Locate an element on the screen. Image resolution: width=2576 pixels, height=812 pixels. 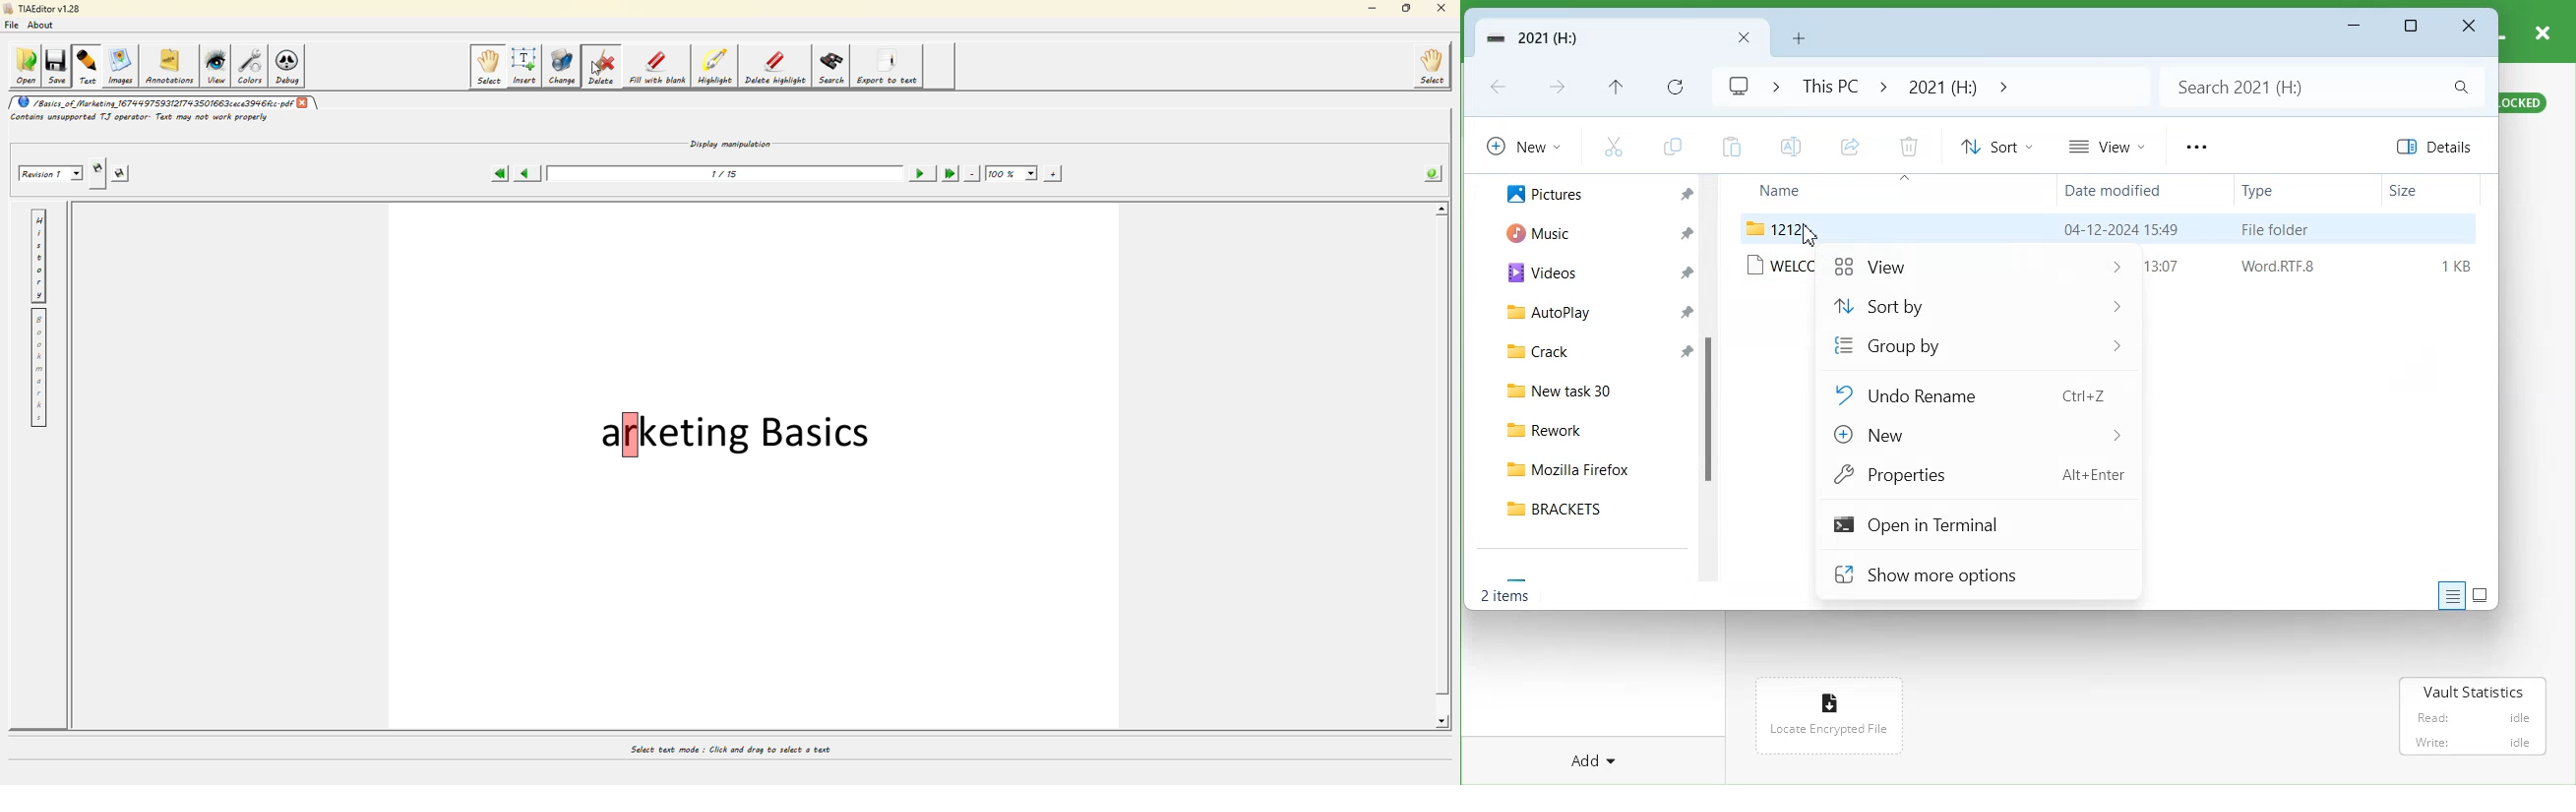
Videos is located at coordinates (1537, 273).